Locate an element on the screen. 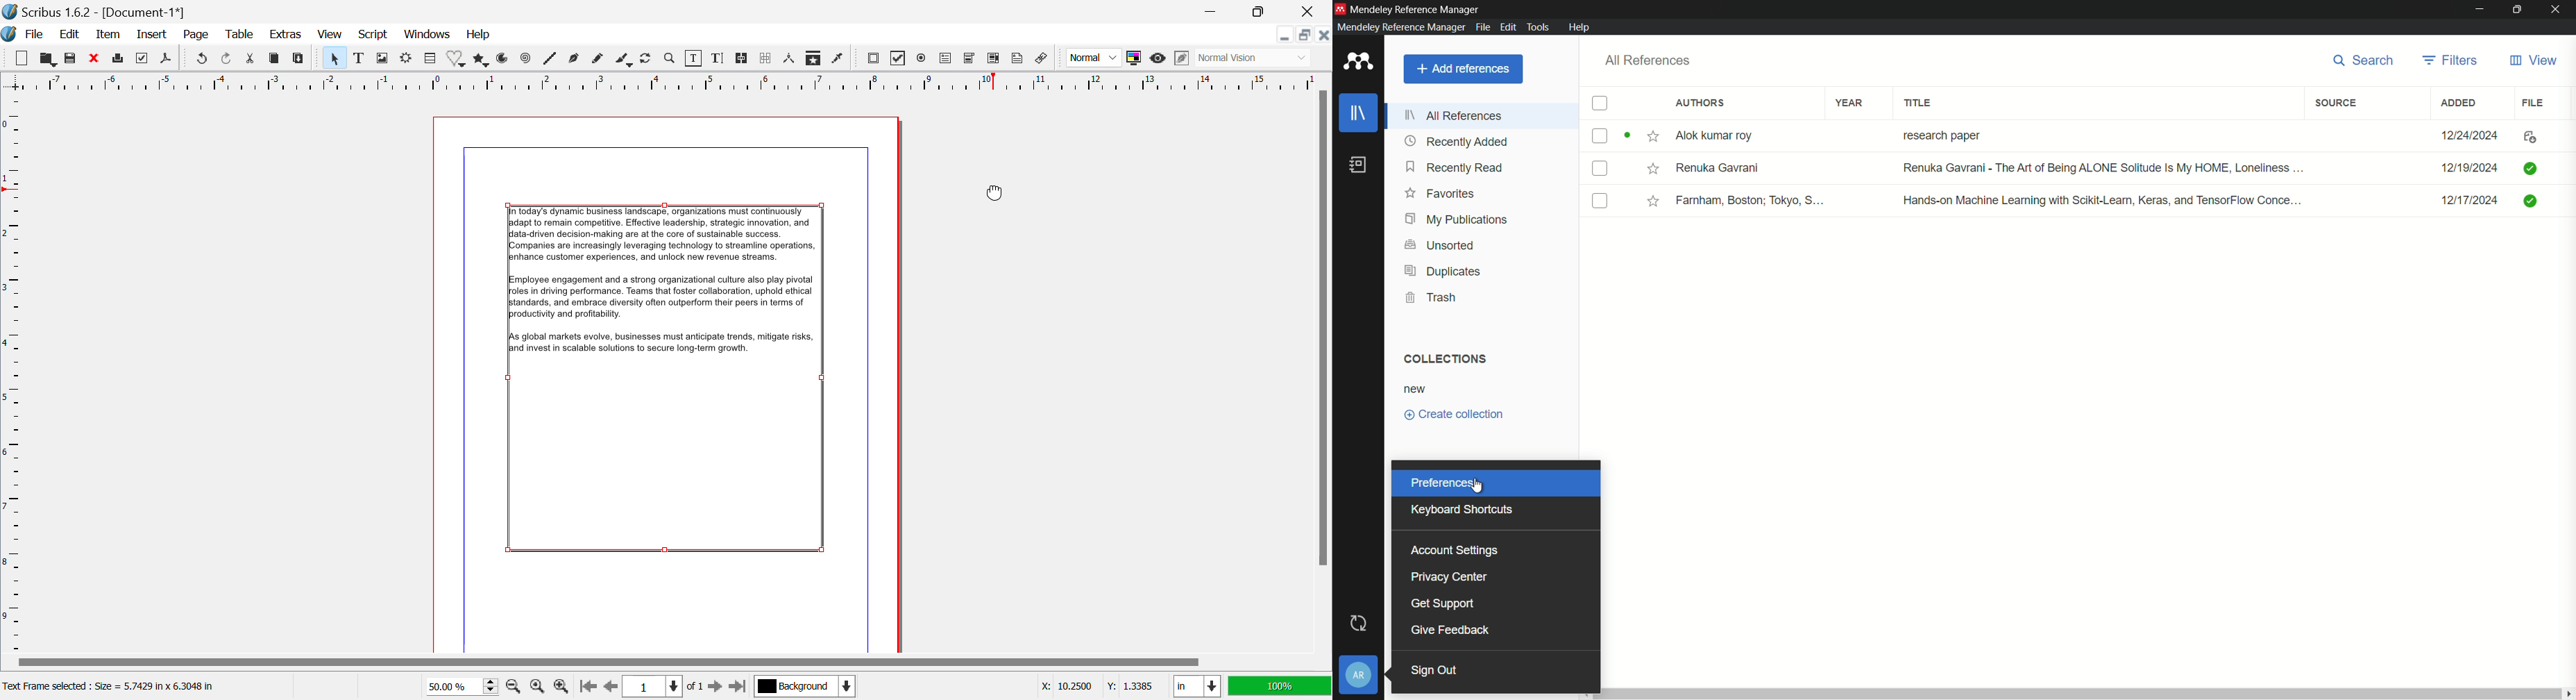 Image resolution: width=2576 pixels, height=700 pixels. Spiral is located at coordinates (525, 58).